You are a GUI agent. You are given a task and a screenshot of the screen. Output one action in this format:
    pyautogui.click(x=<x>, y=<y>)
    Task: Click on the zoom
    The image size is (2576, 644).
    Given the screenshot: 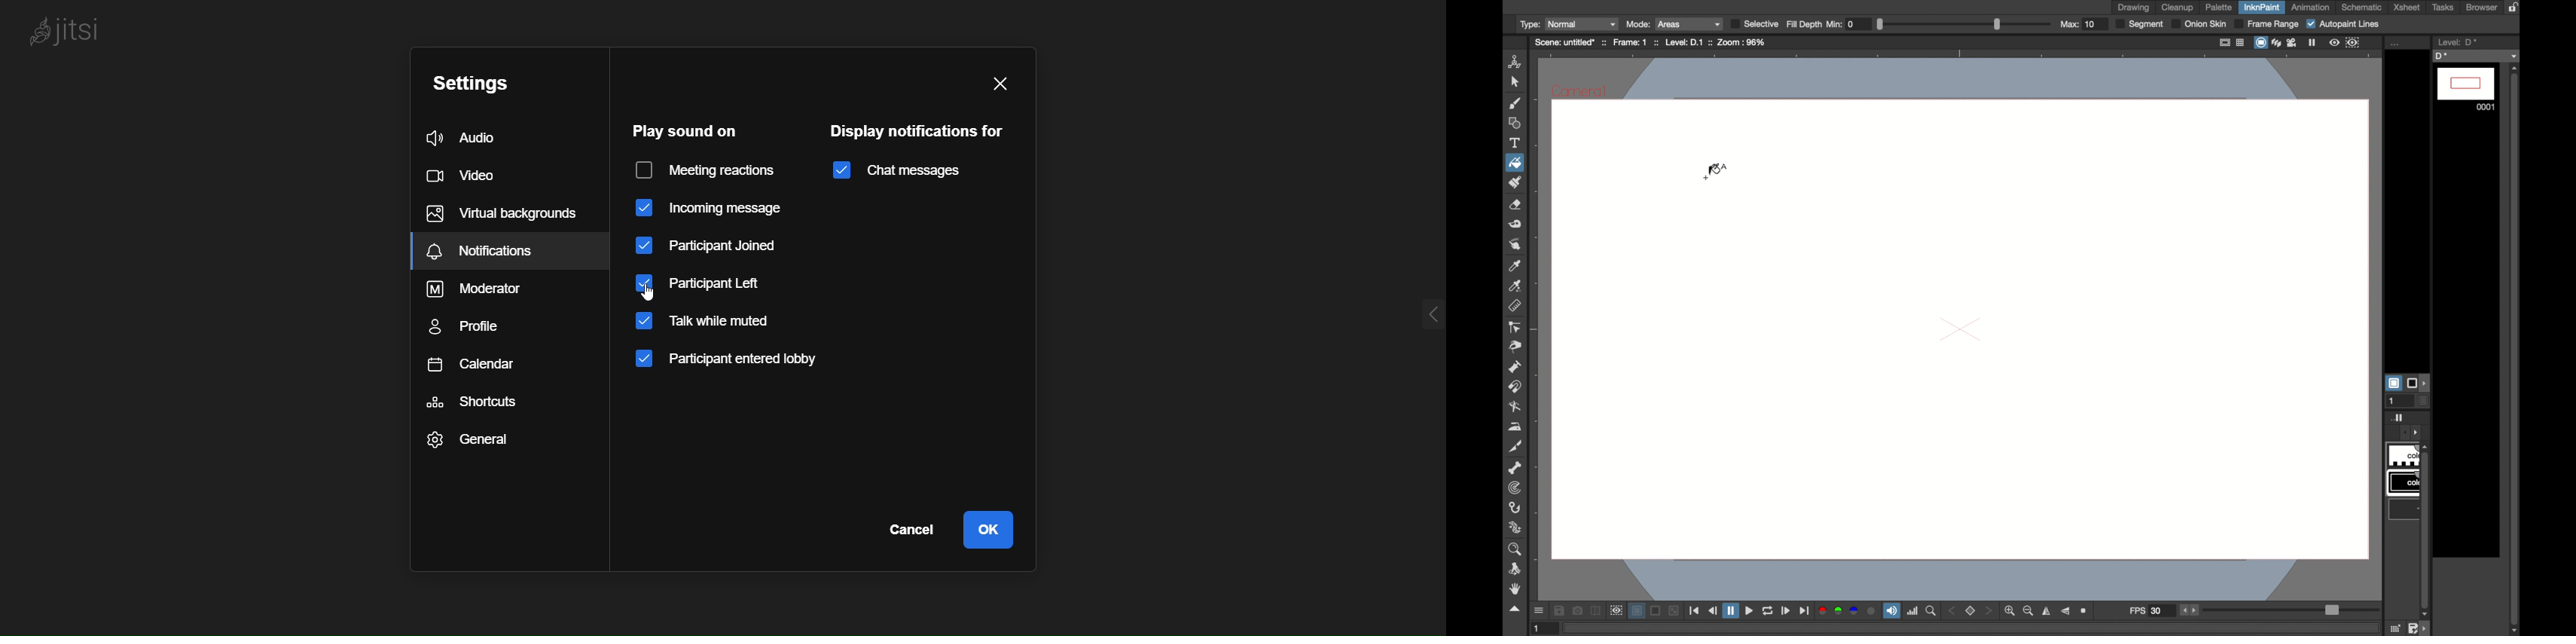 What is the action you would take?
    pyautogui.click(x=1516, y=549)
    